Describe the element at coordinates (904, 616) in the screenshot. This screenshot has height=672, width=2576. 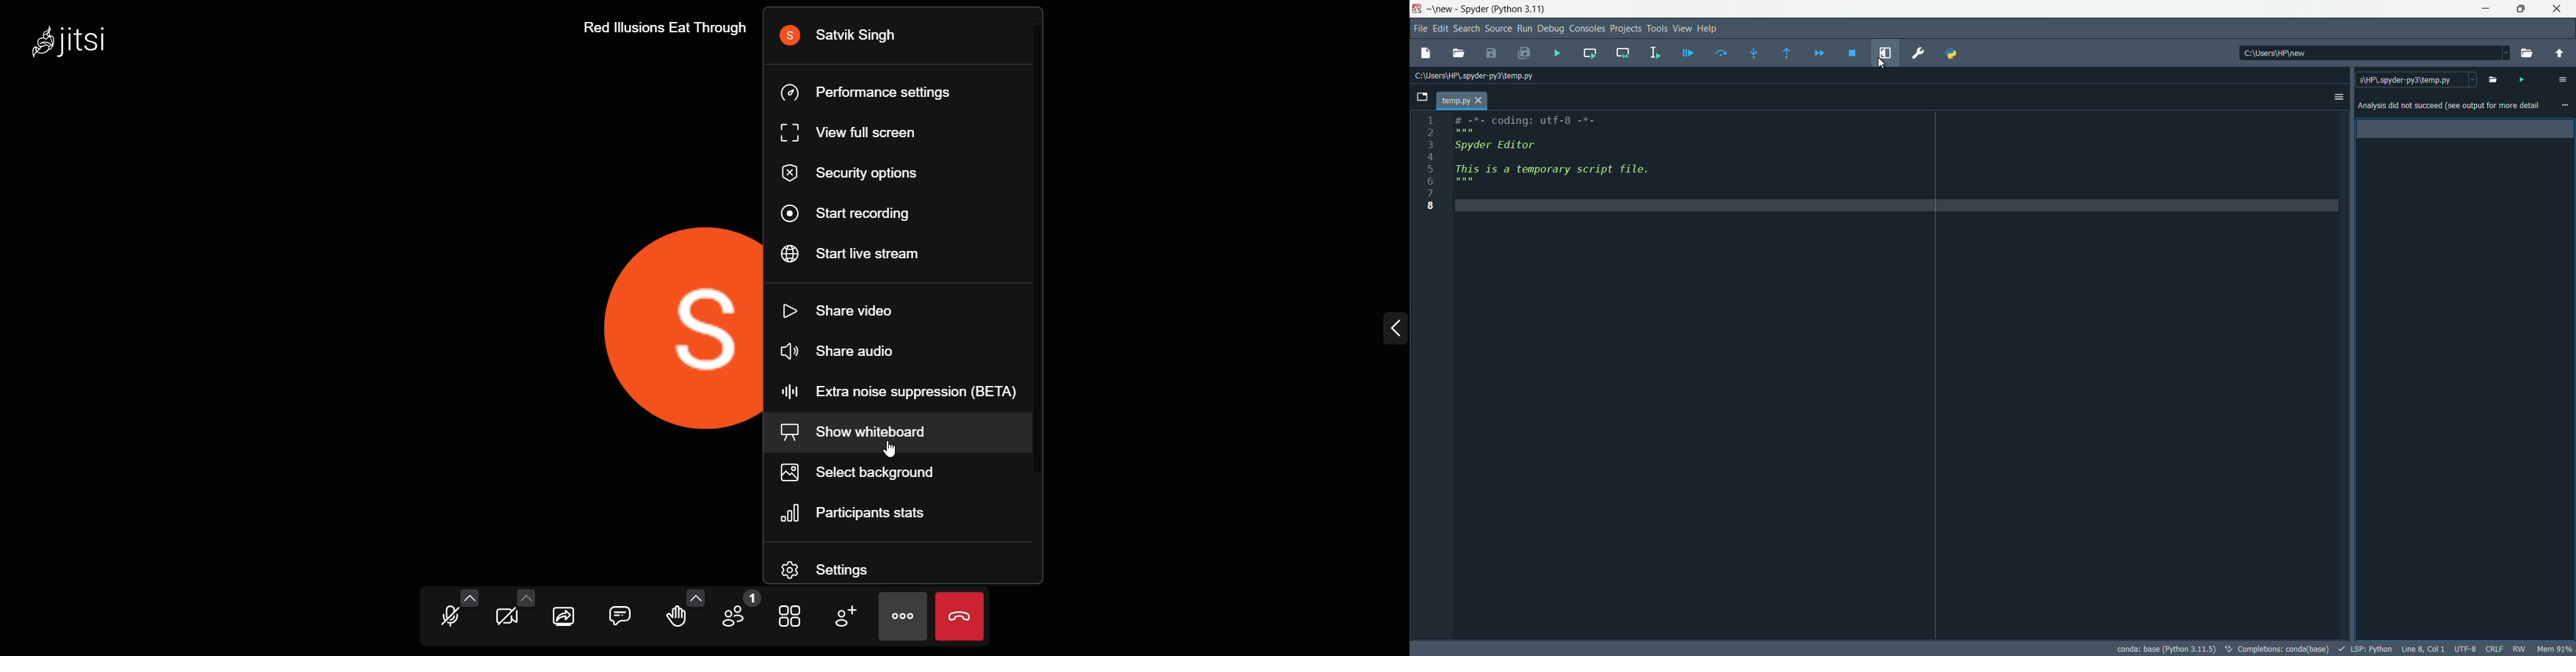
I see `more` at that location.